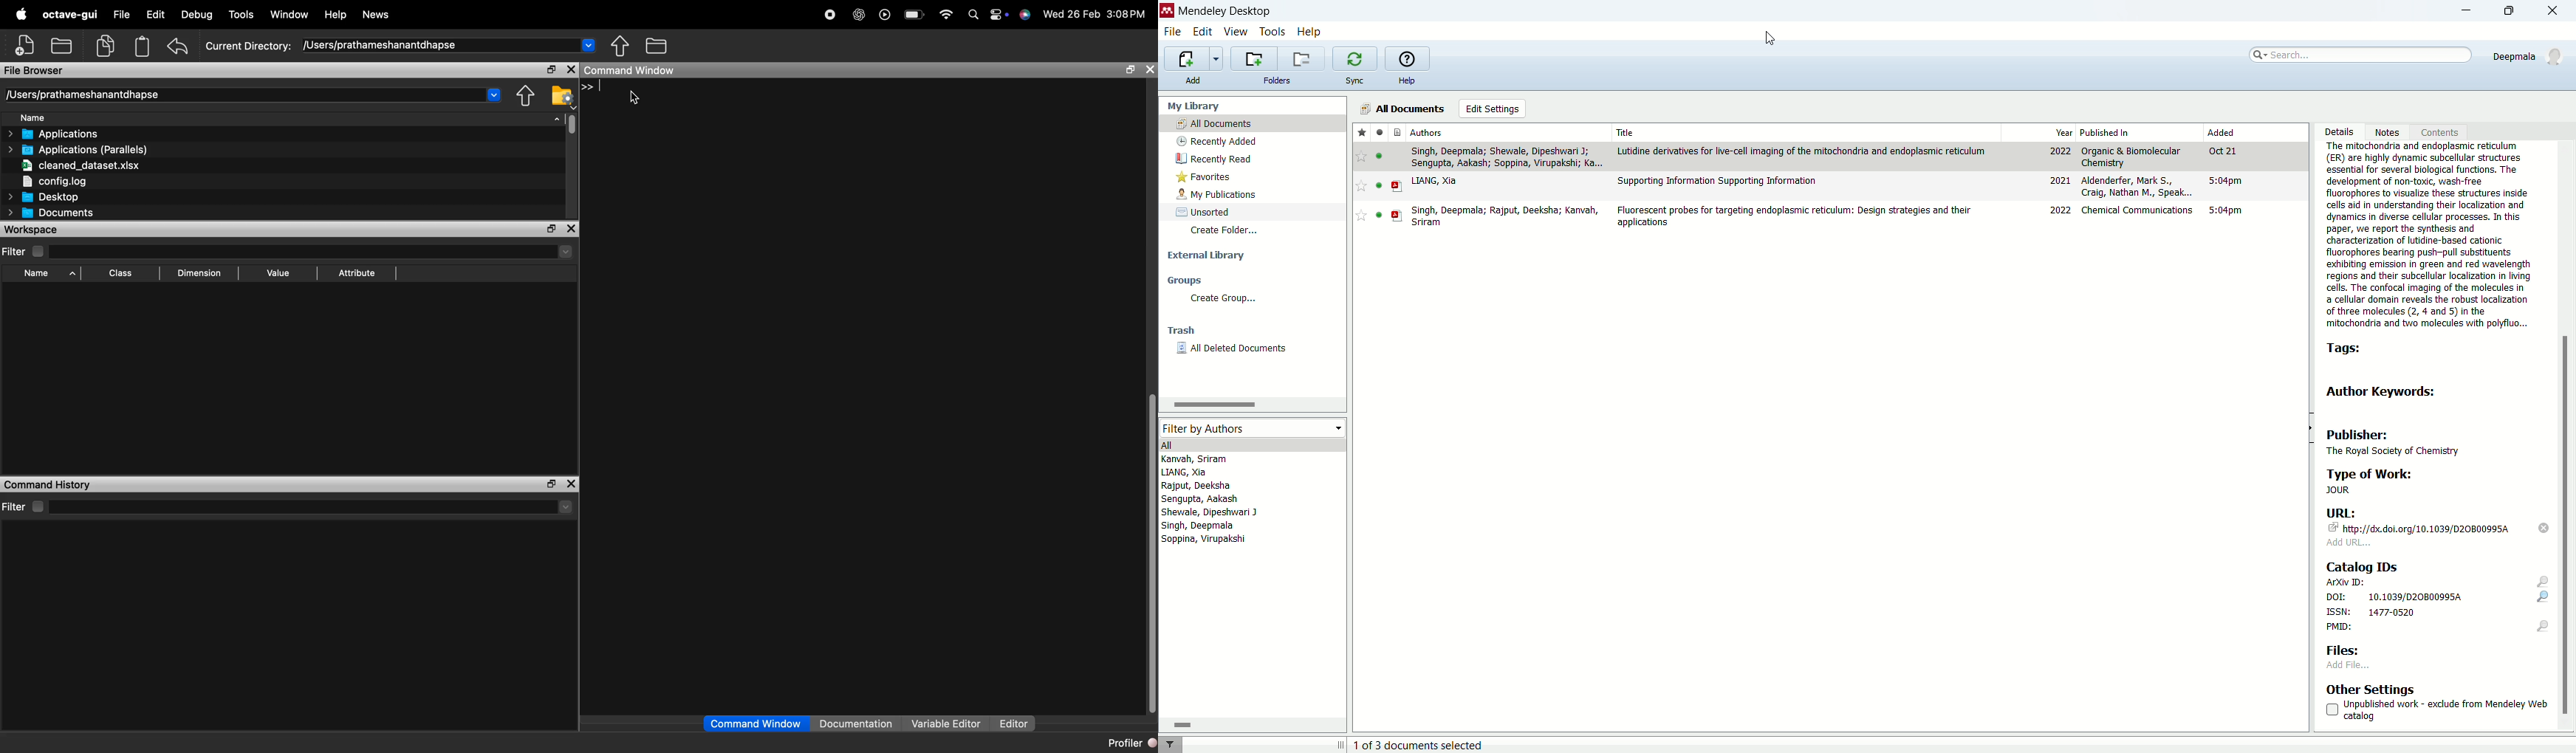  I want to click on horizontal scroll bar, so click(1251, 404).